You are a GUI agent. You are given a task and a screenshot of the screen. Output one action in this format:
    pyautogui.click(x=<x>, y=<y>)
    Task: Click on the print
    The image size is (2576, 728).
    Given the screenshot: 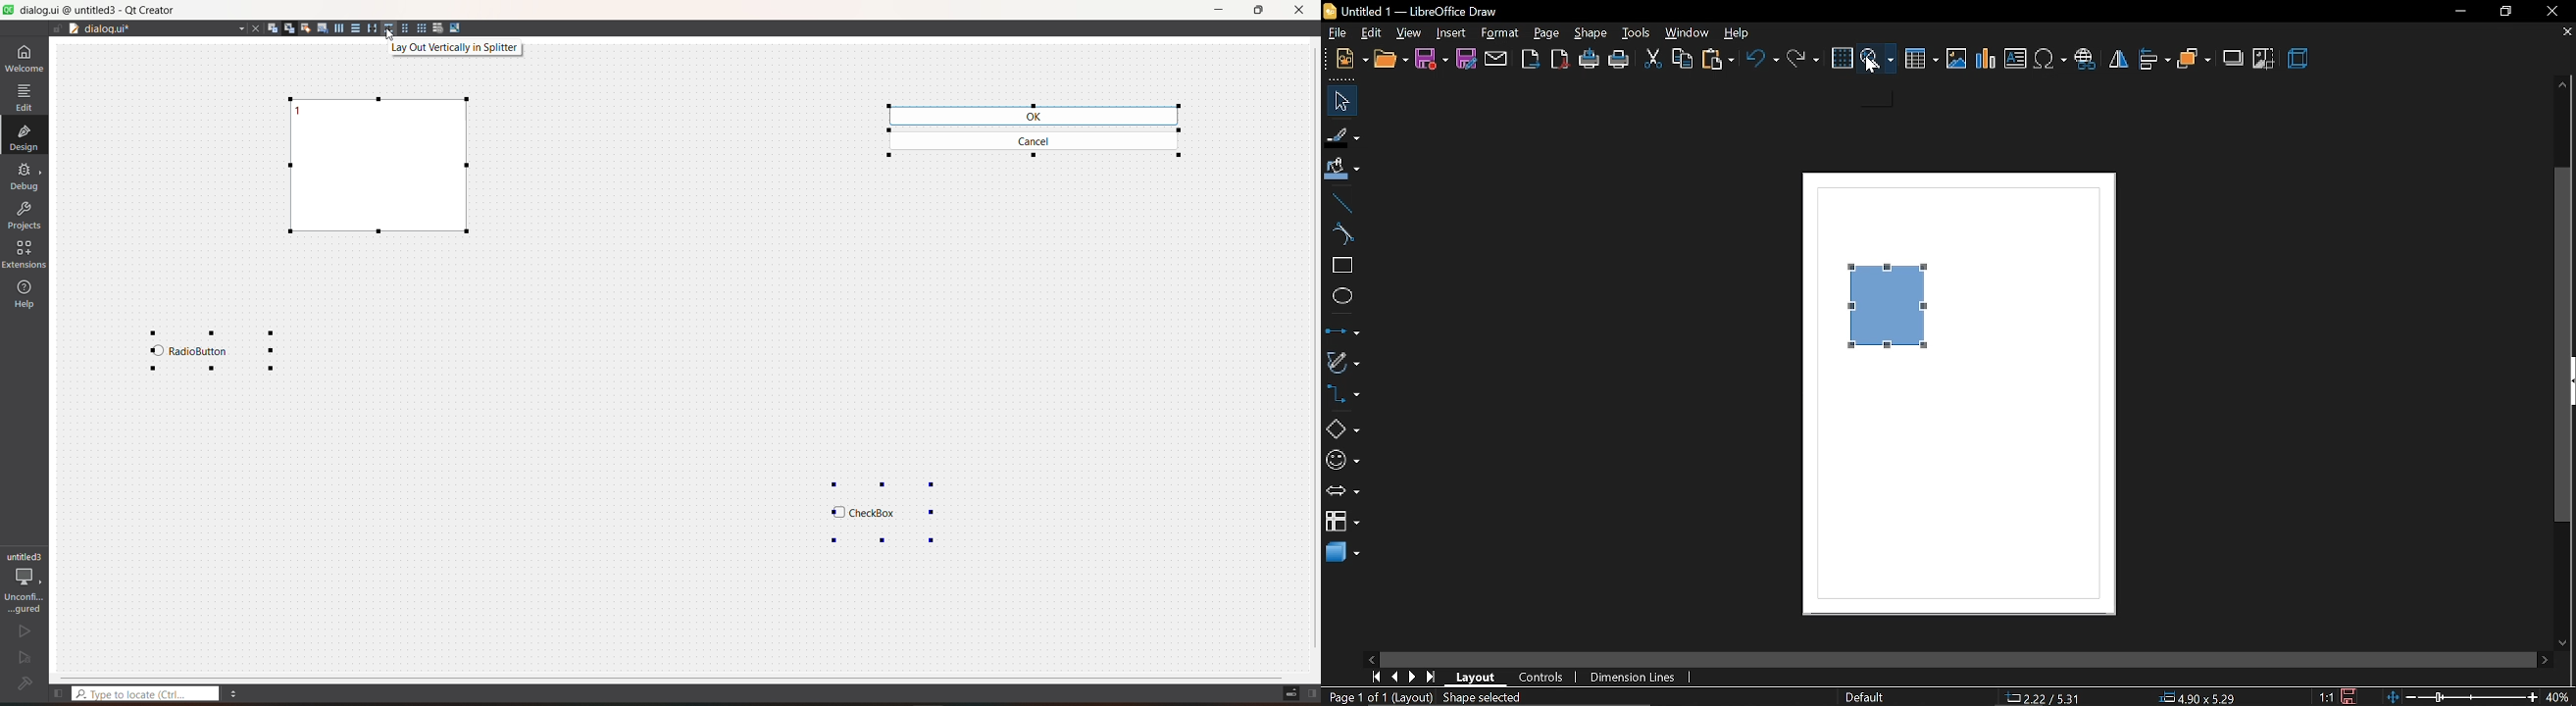 What is the action you would take?
    pyautogui.click(x=1619, y=60)
    